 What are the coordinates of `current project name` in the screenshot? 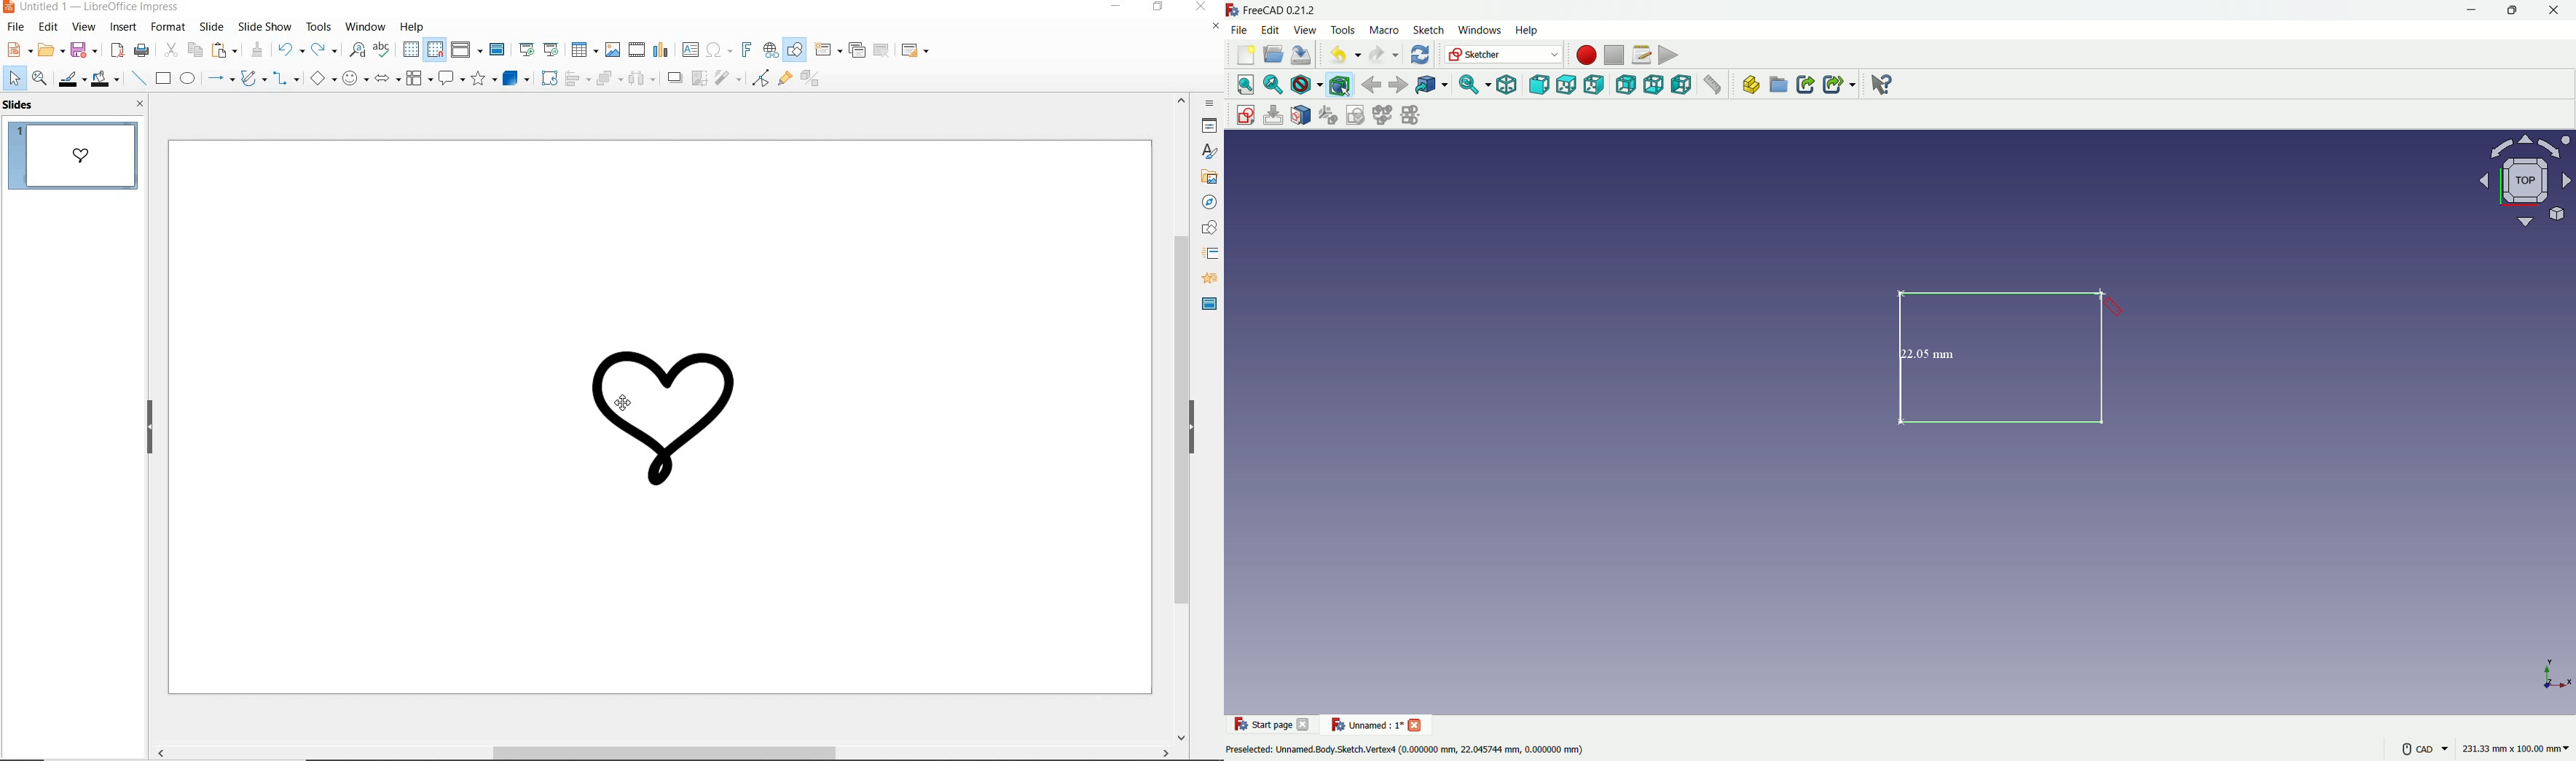 It's located at (1365, 724).